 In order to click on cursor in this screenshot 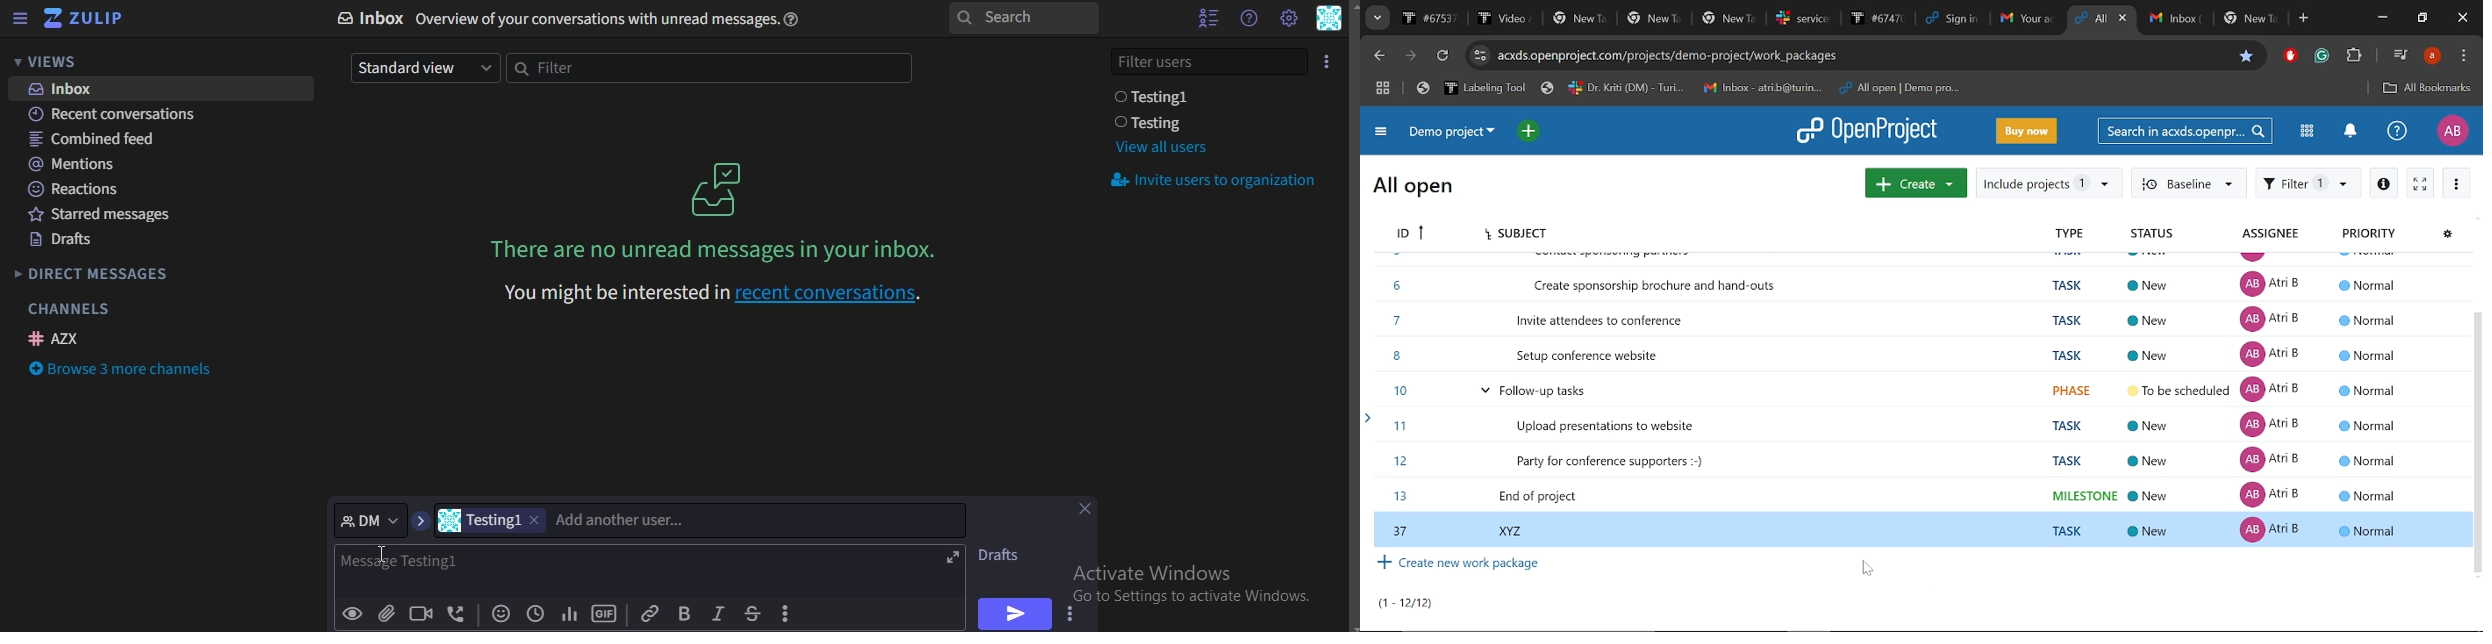, I will do `click(1862, 569)`.